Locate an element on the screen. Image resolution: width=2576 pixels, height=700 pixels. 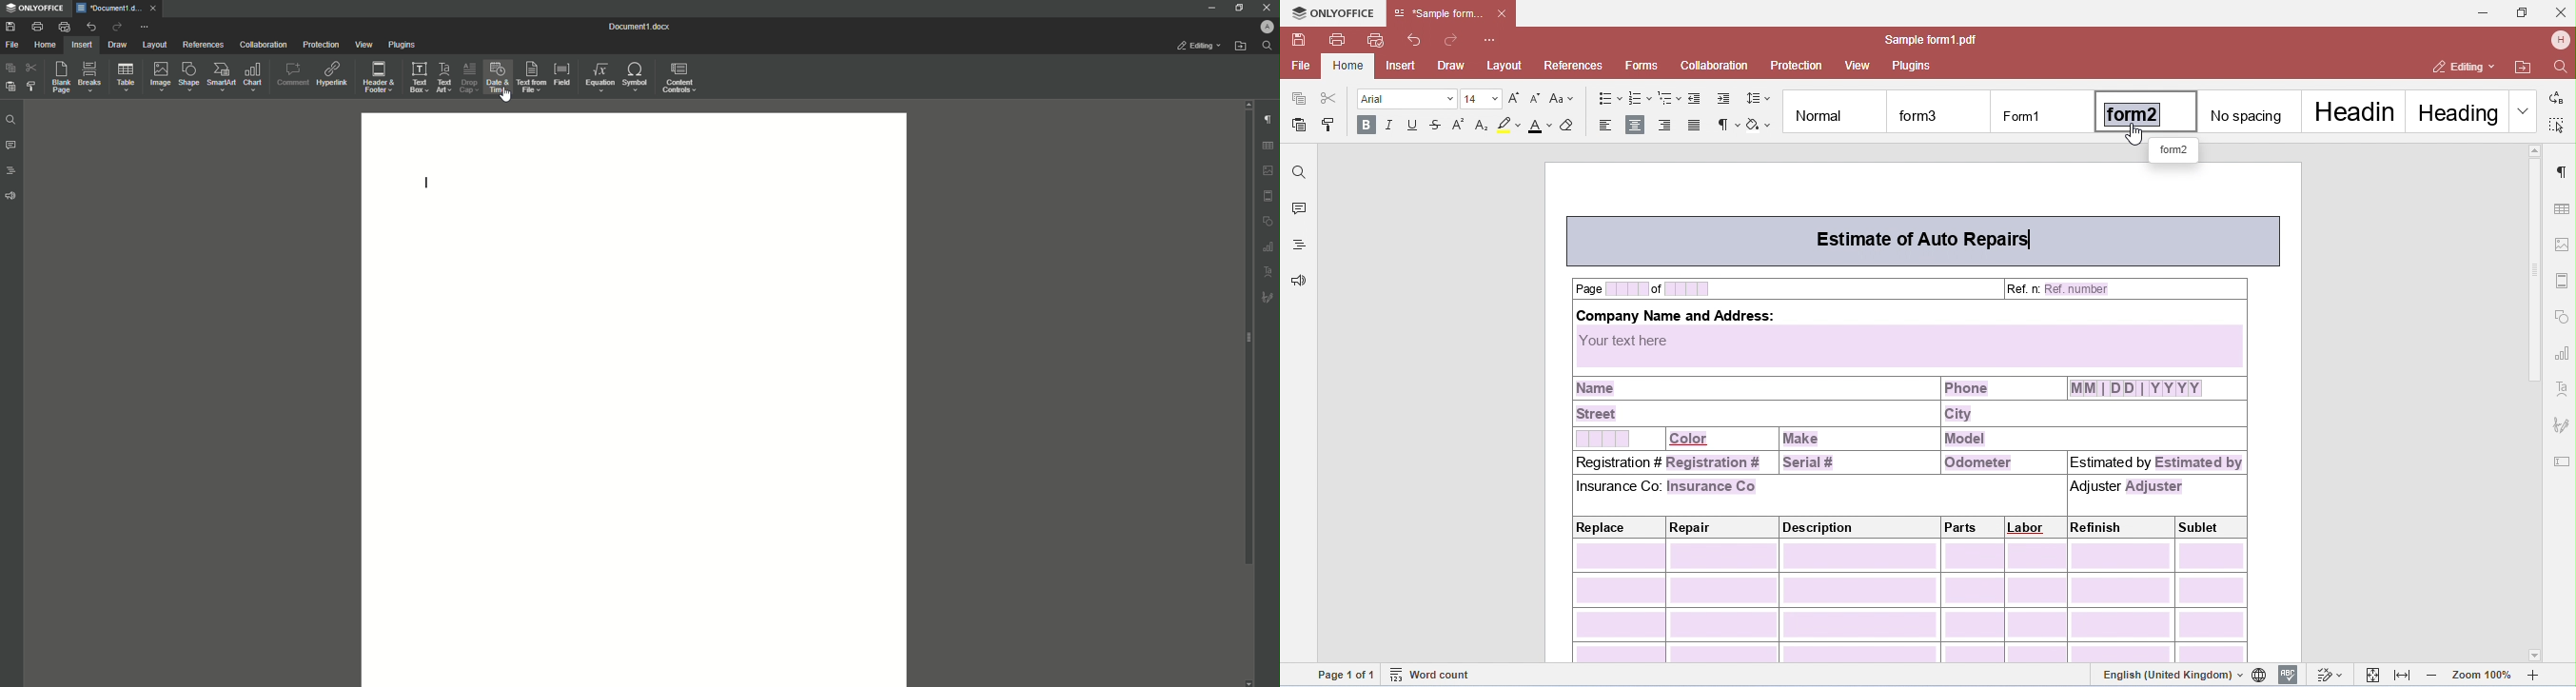
Table is located at coordinates (123, 77).